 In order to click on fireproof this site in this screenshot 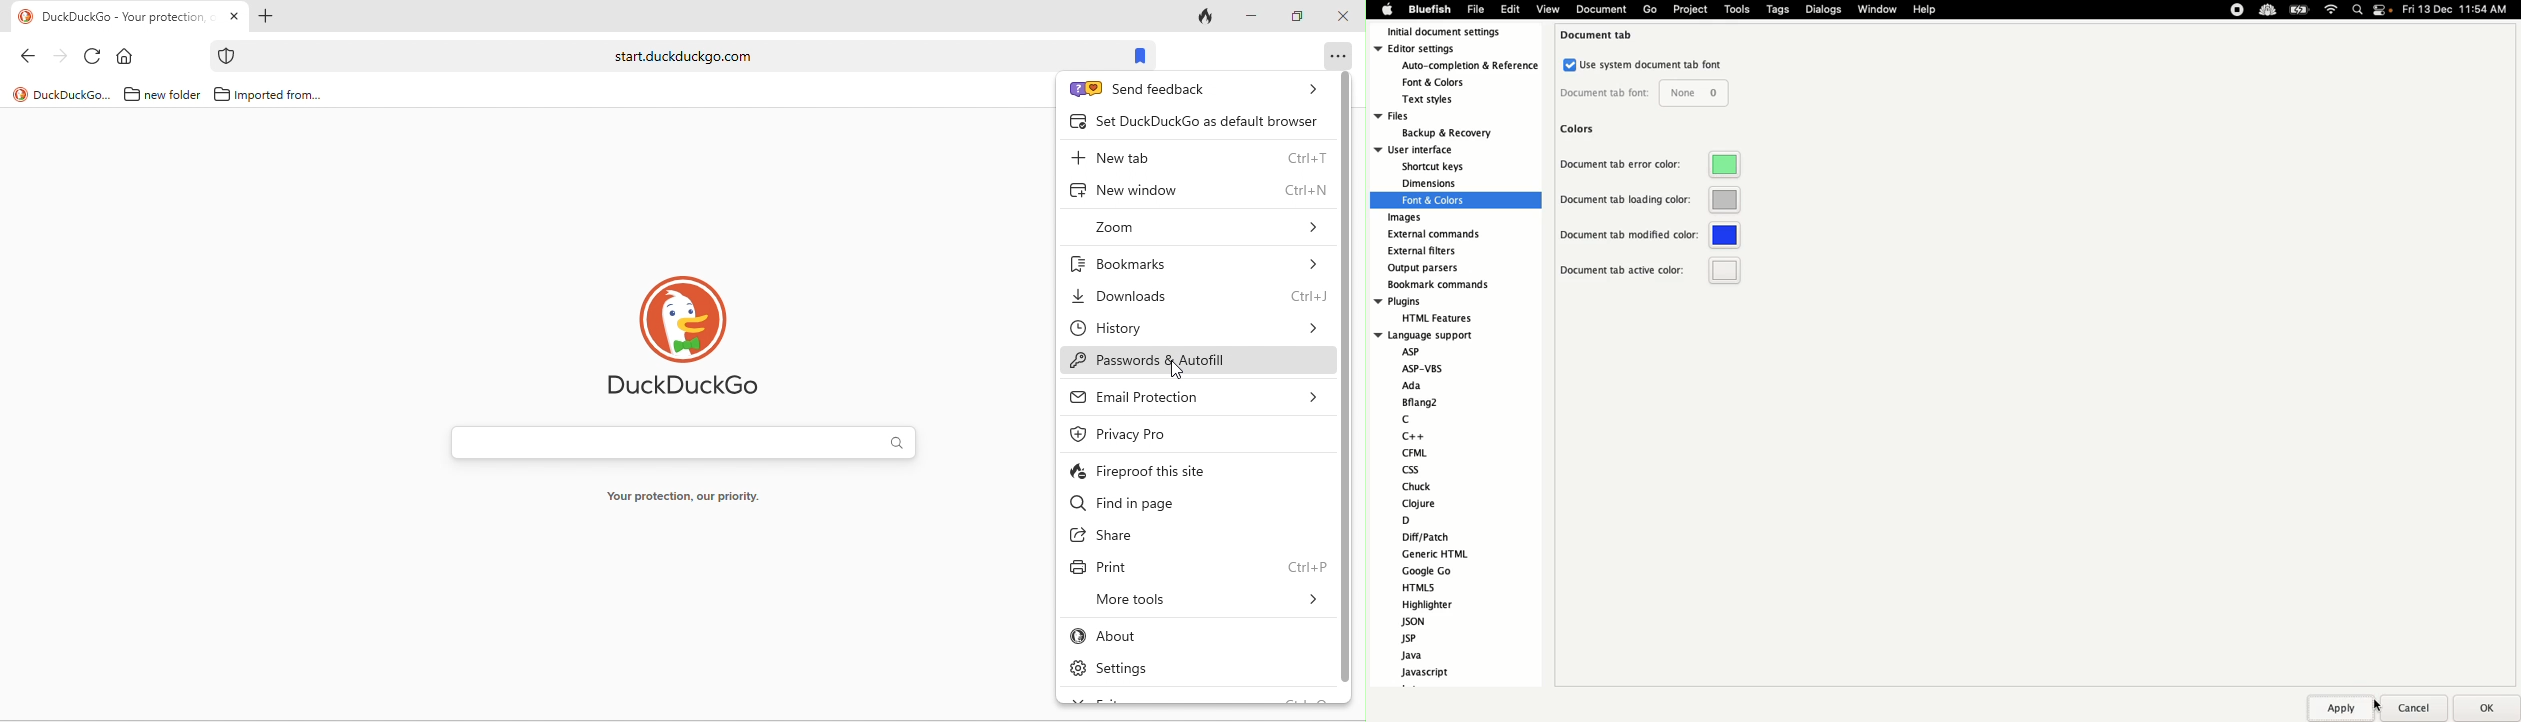, I will do `click(1154, 470)`.